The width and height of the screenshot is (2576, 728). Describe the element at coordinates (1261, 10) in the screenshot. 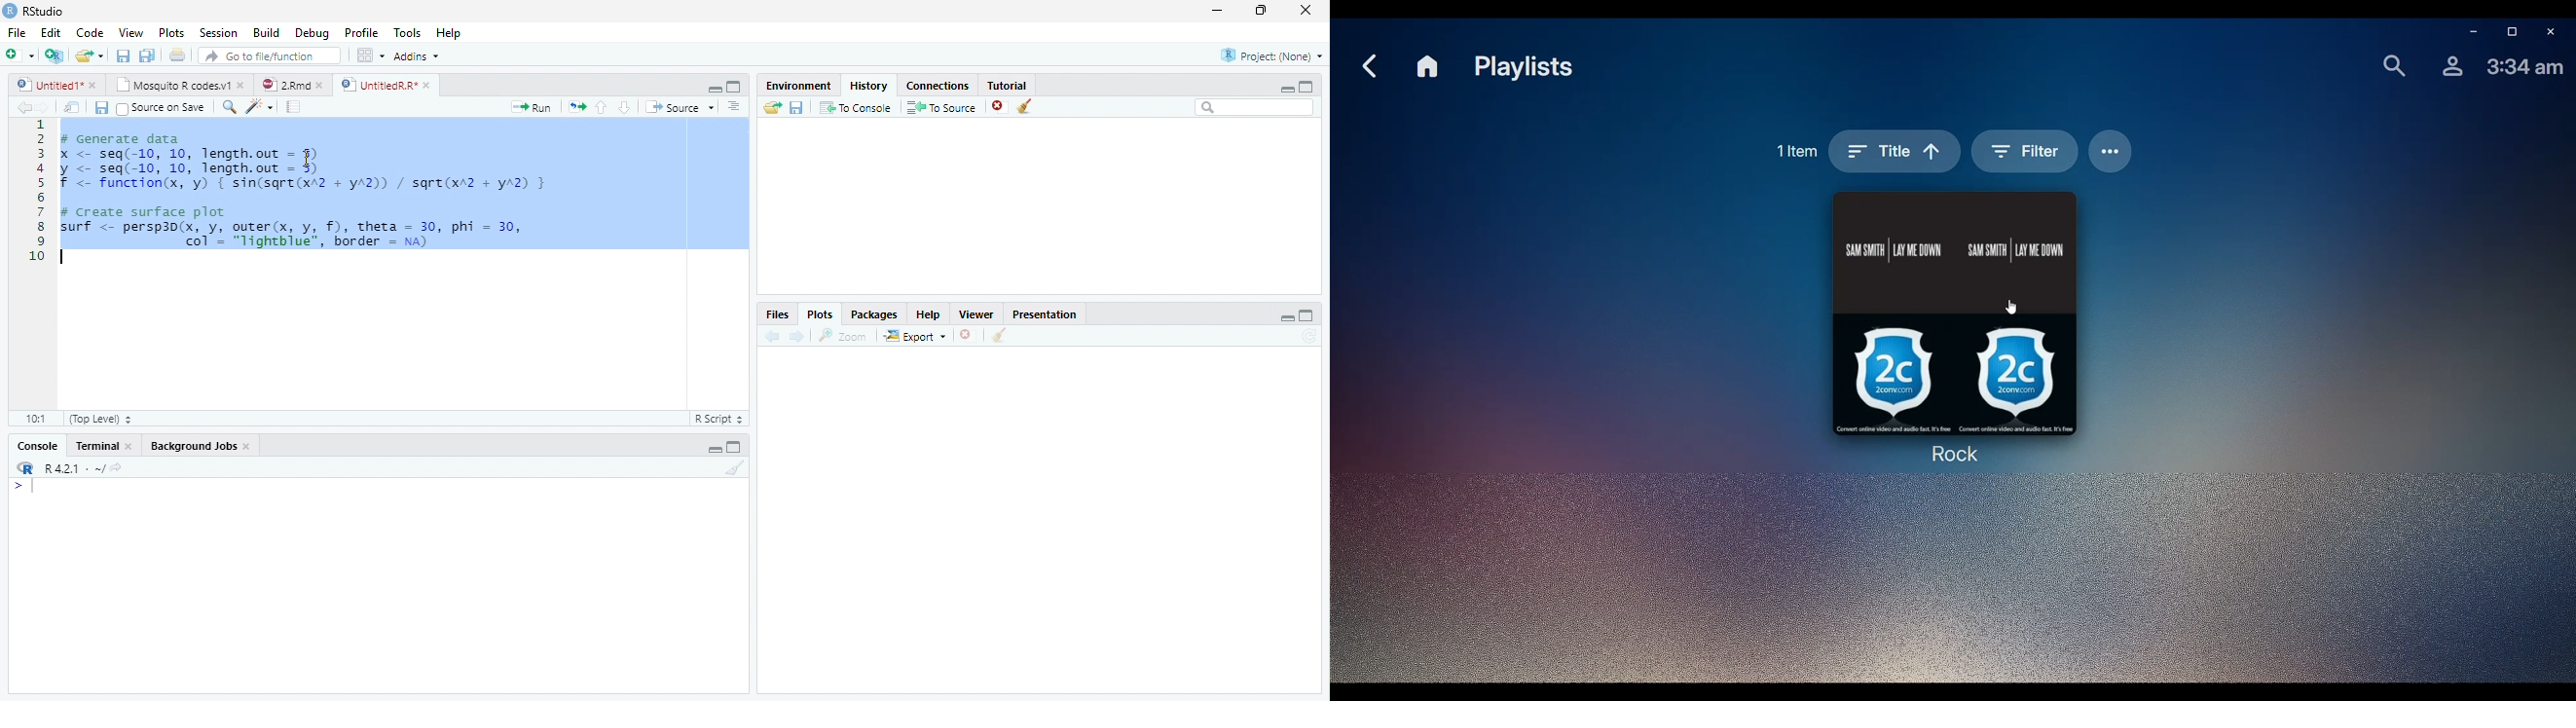

I see `restore` at that location.